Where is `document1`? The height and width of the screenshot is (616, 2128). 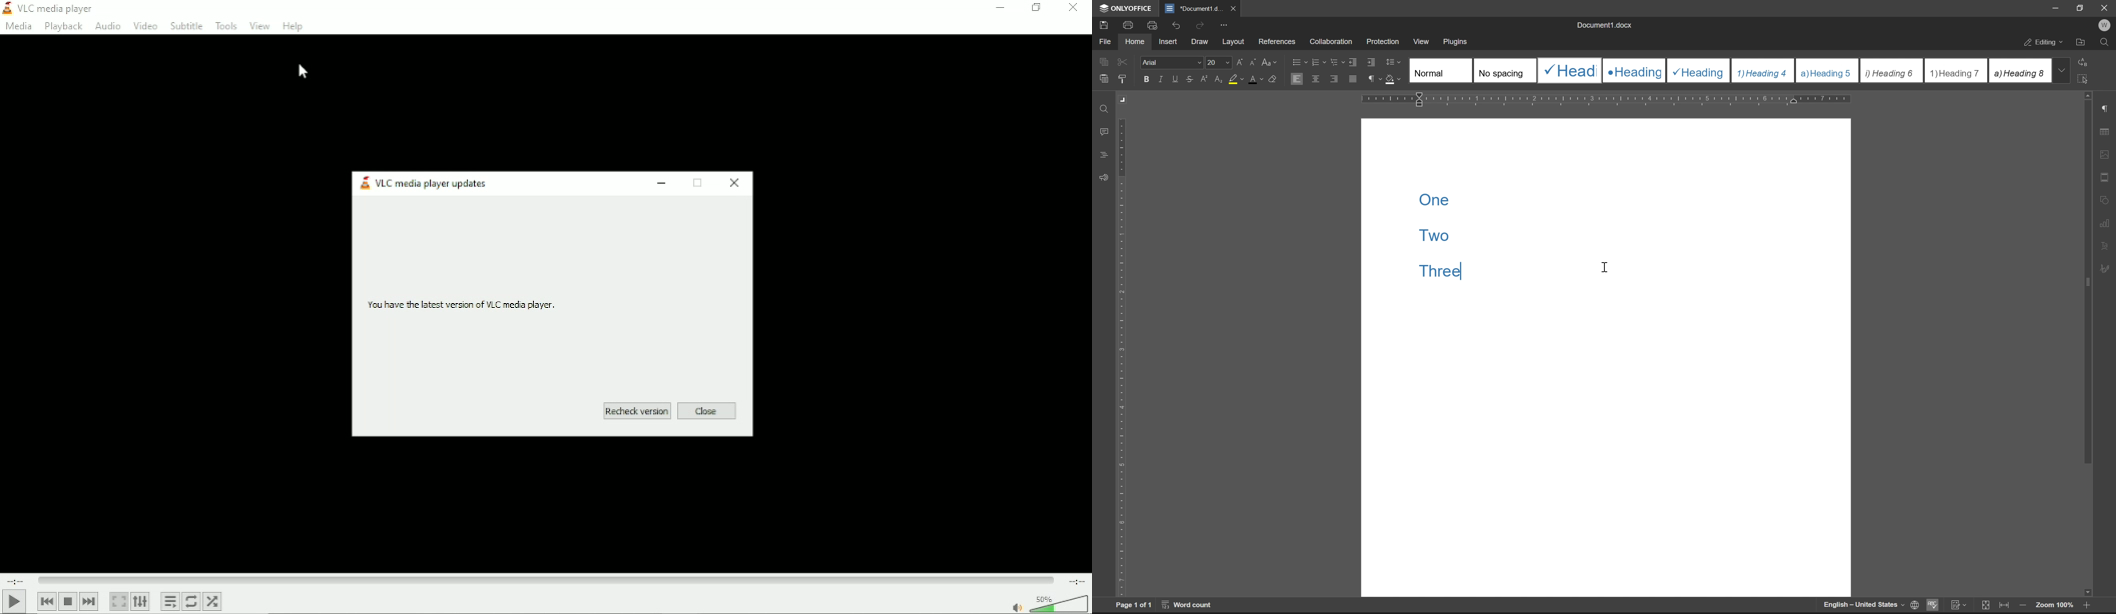
document1 is located at coordinates (1193, 9).